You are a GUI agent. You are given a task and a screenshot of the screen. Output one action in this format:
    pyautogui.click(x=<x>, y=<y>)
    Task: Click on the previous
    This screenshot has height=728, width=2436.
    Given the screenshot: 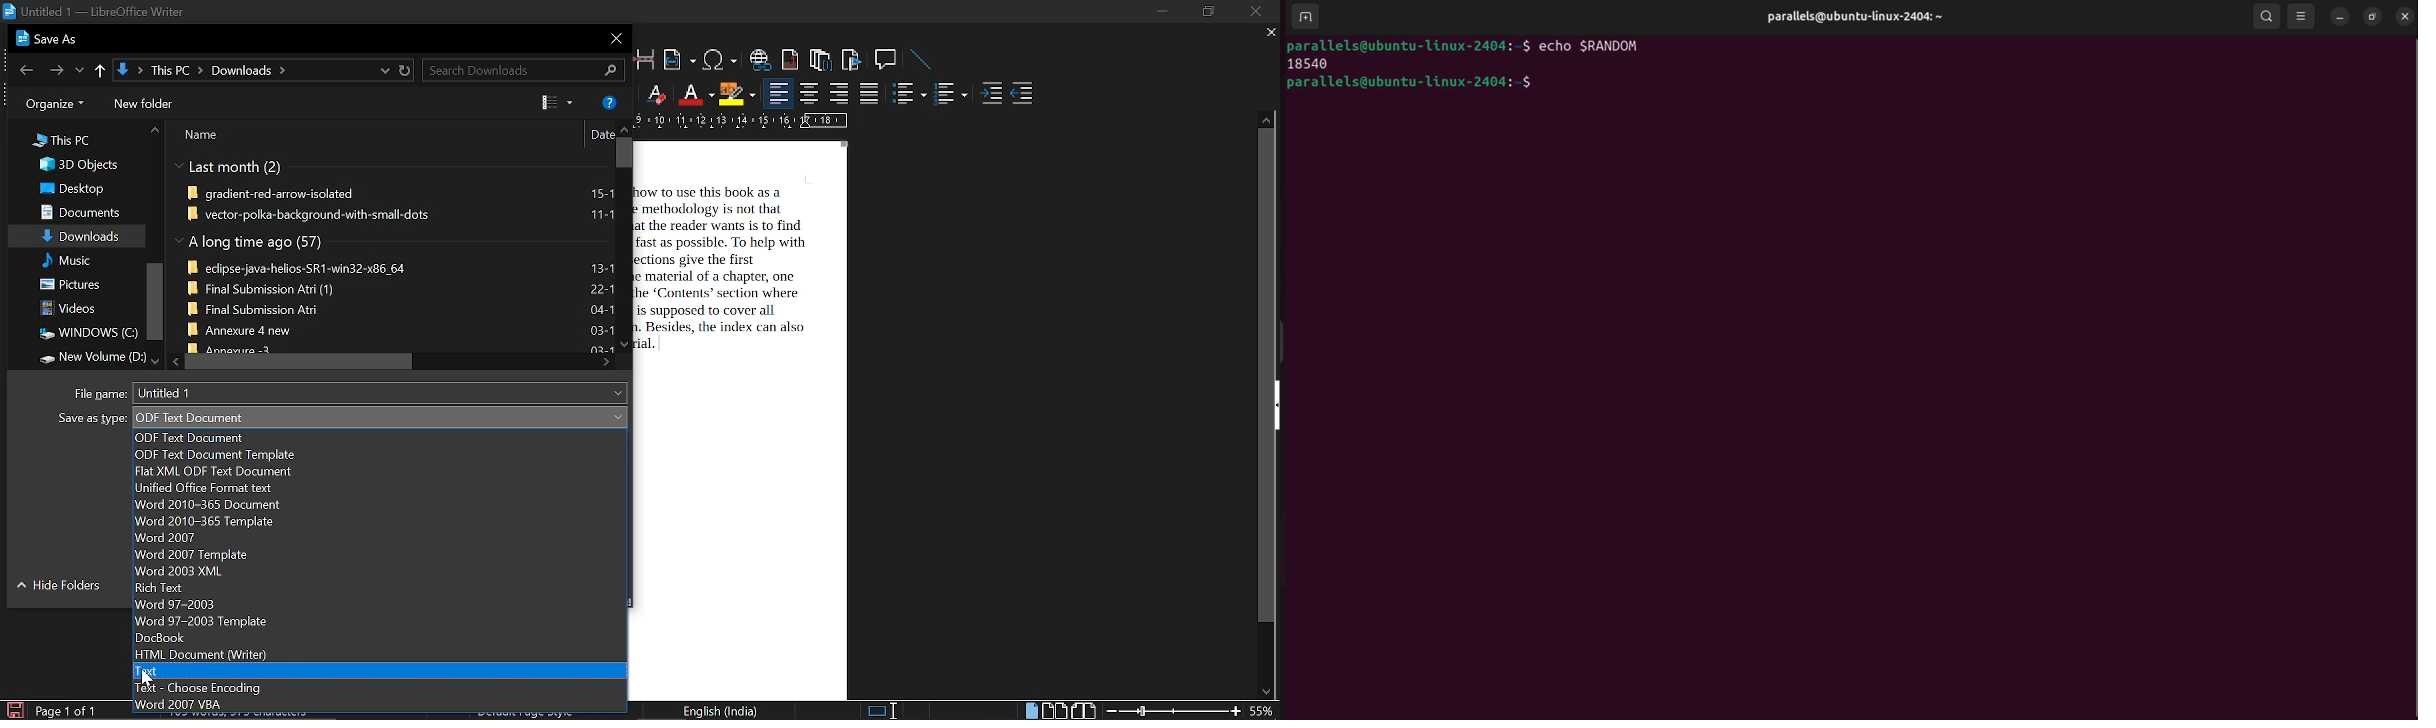 What is the action you would take?
    pyautogui.click(x=23, y=69)
    